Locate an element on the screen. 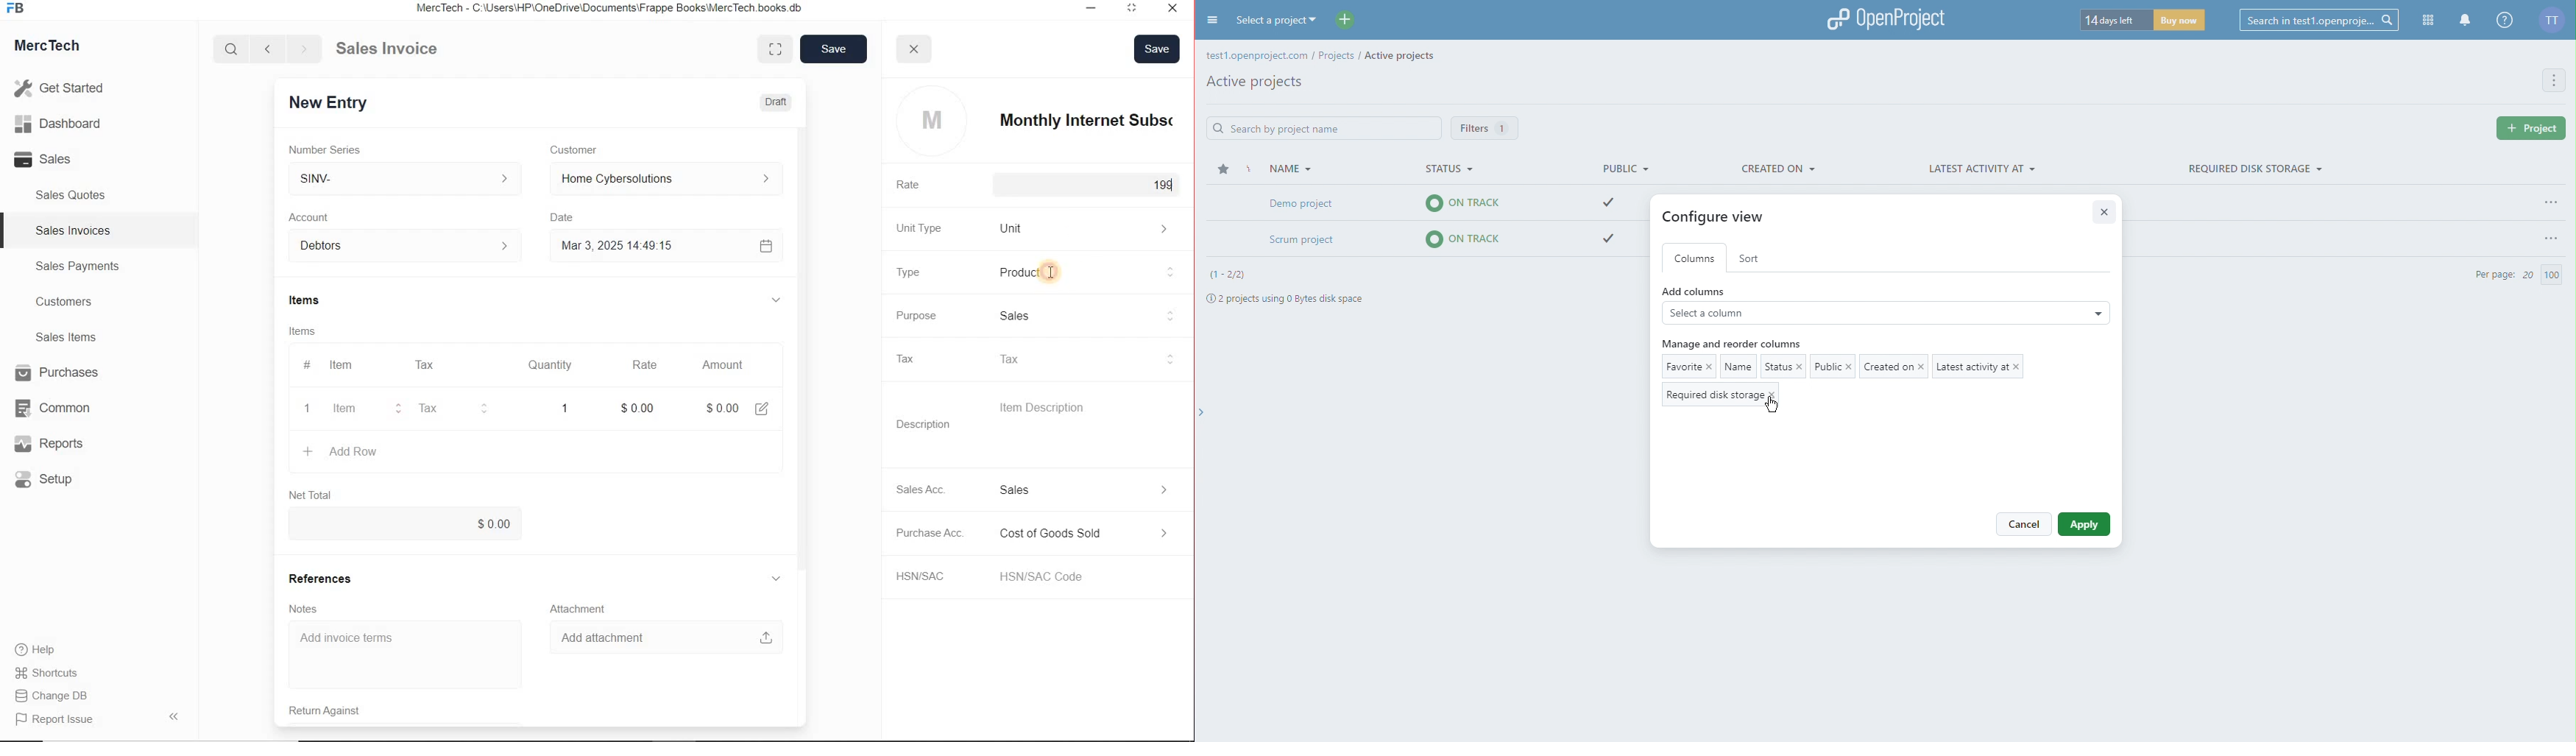  cursor is located at coordinates (1051, 270).